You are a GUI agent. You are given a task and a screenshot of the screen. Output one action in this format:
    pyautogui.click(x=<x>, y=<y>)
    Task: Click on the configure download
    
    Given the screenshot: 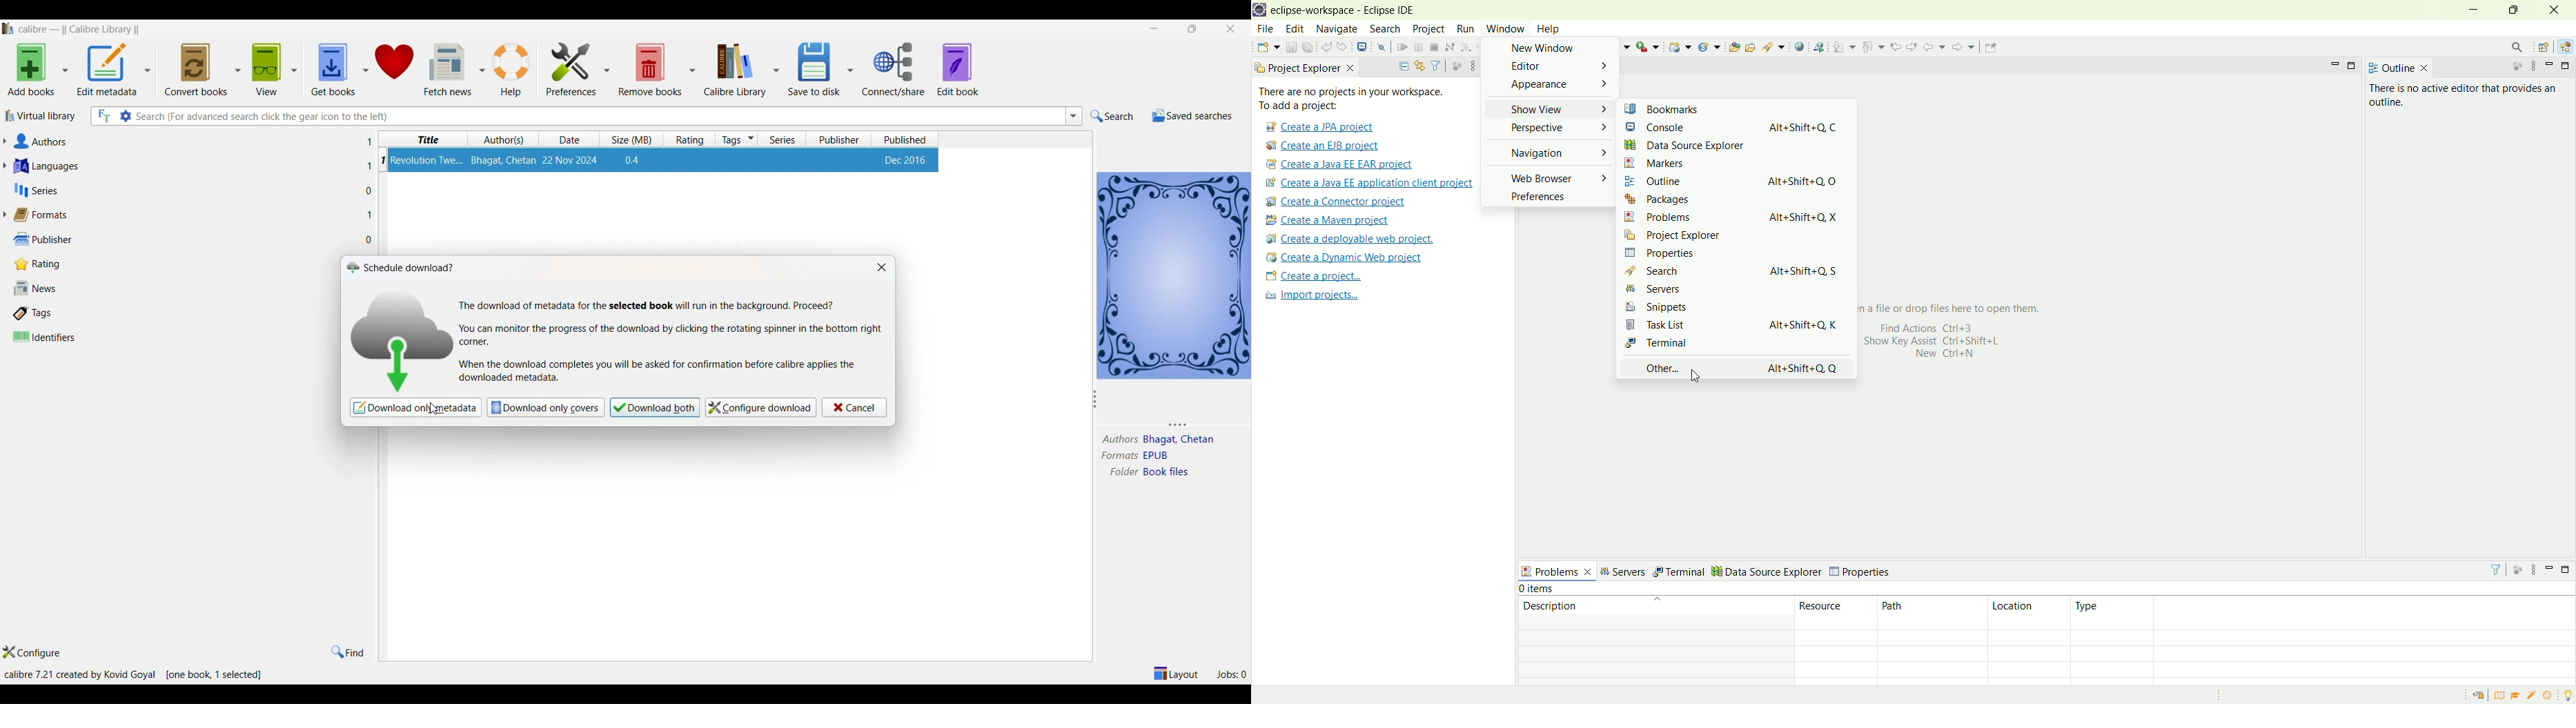 What is the action you would take?
    pyautogui.click(x=761, y=407)
    